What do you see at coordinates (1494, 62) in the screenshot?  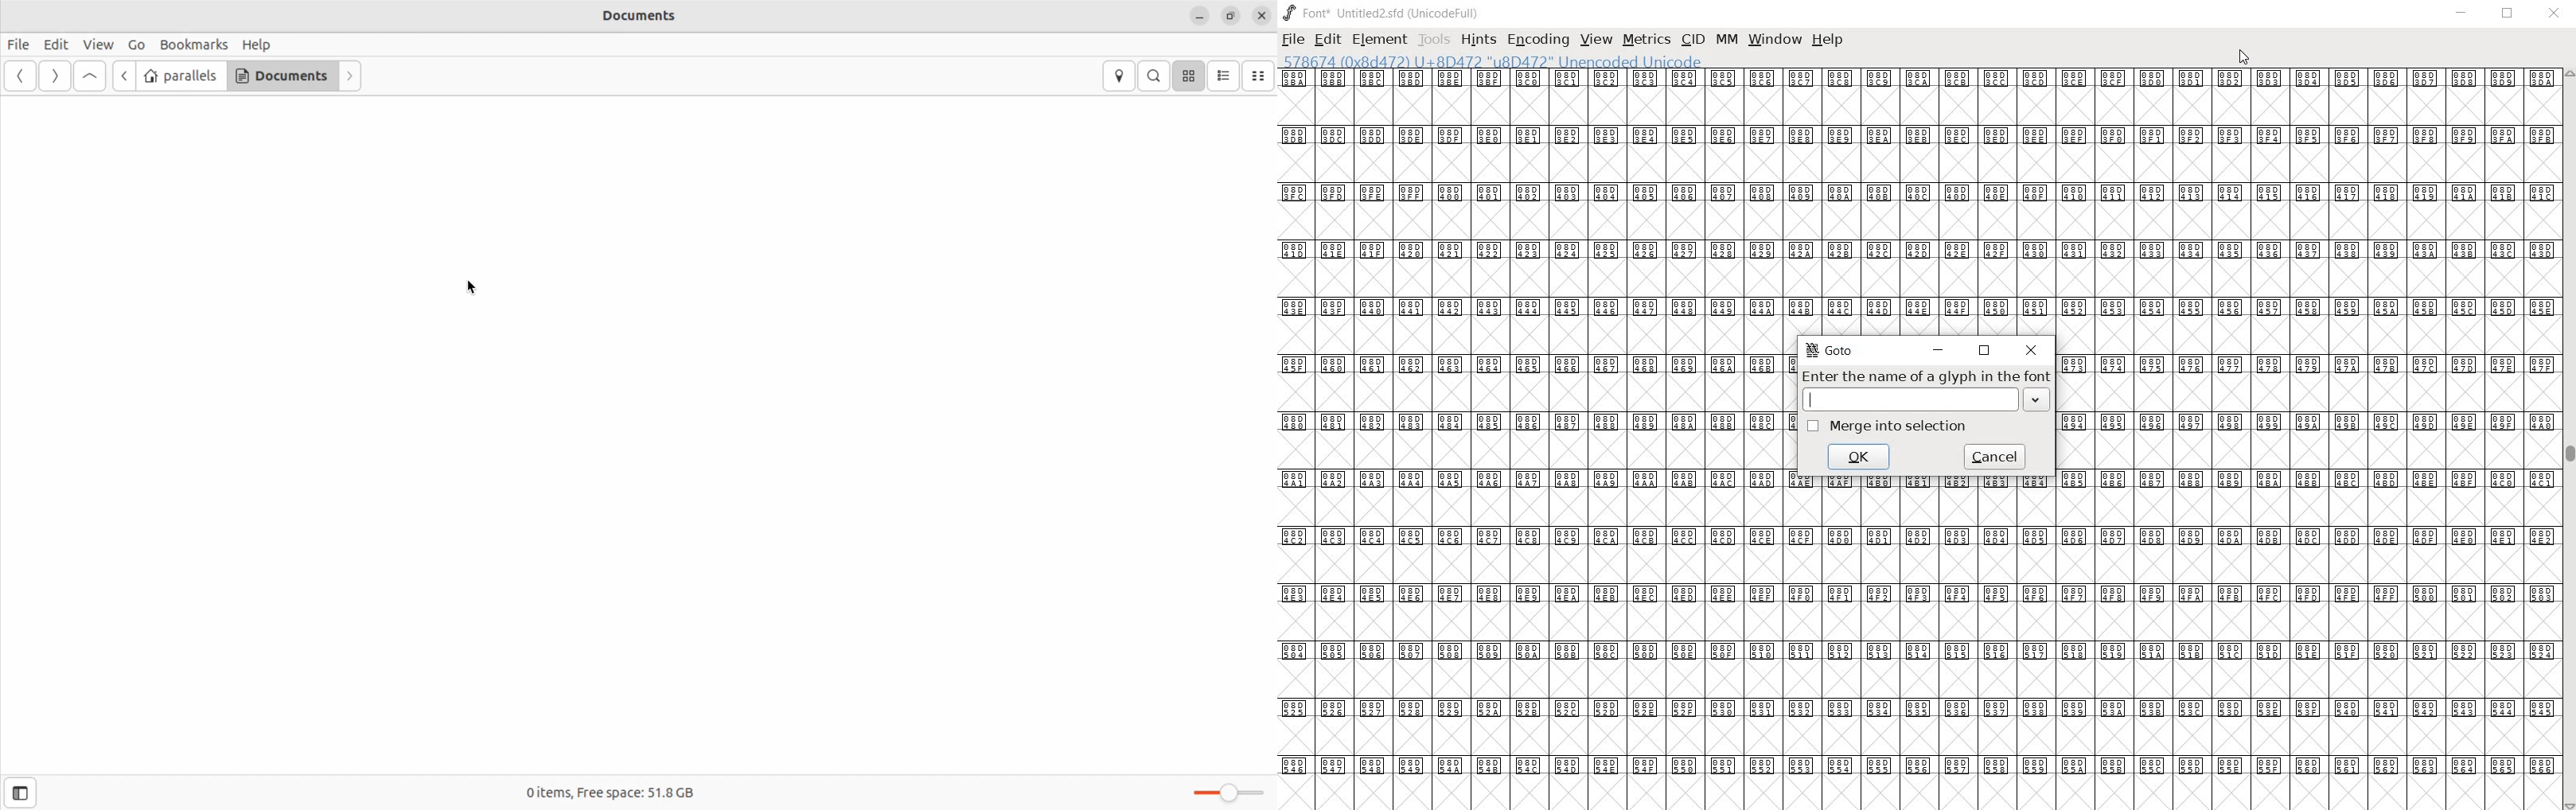 I see `578674 (0x8d472) U+80472 "u8D472" Unencoded Unicode` at bounding box center [1494, 62].